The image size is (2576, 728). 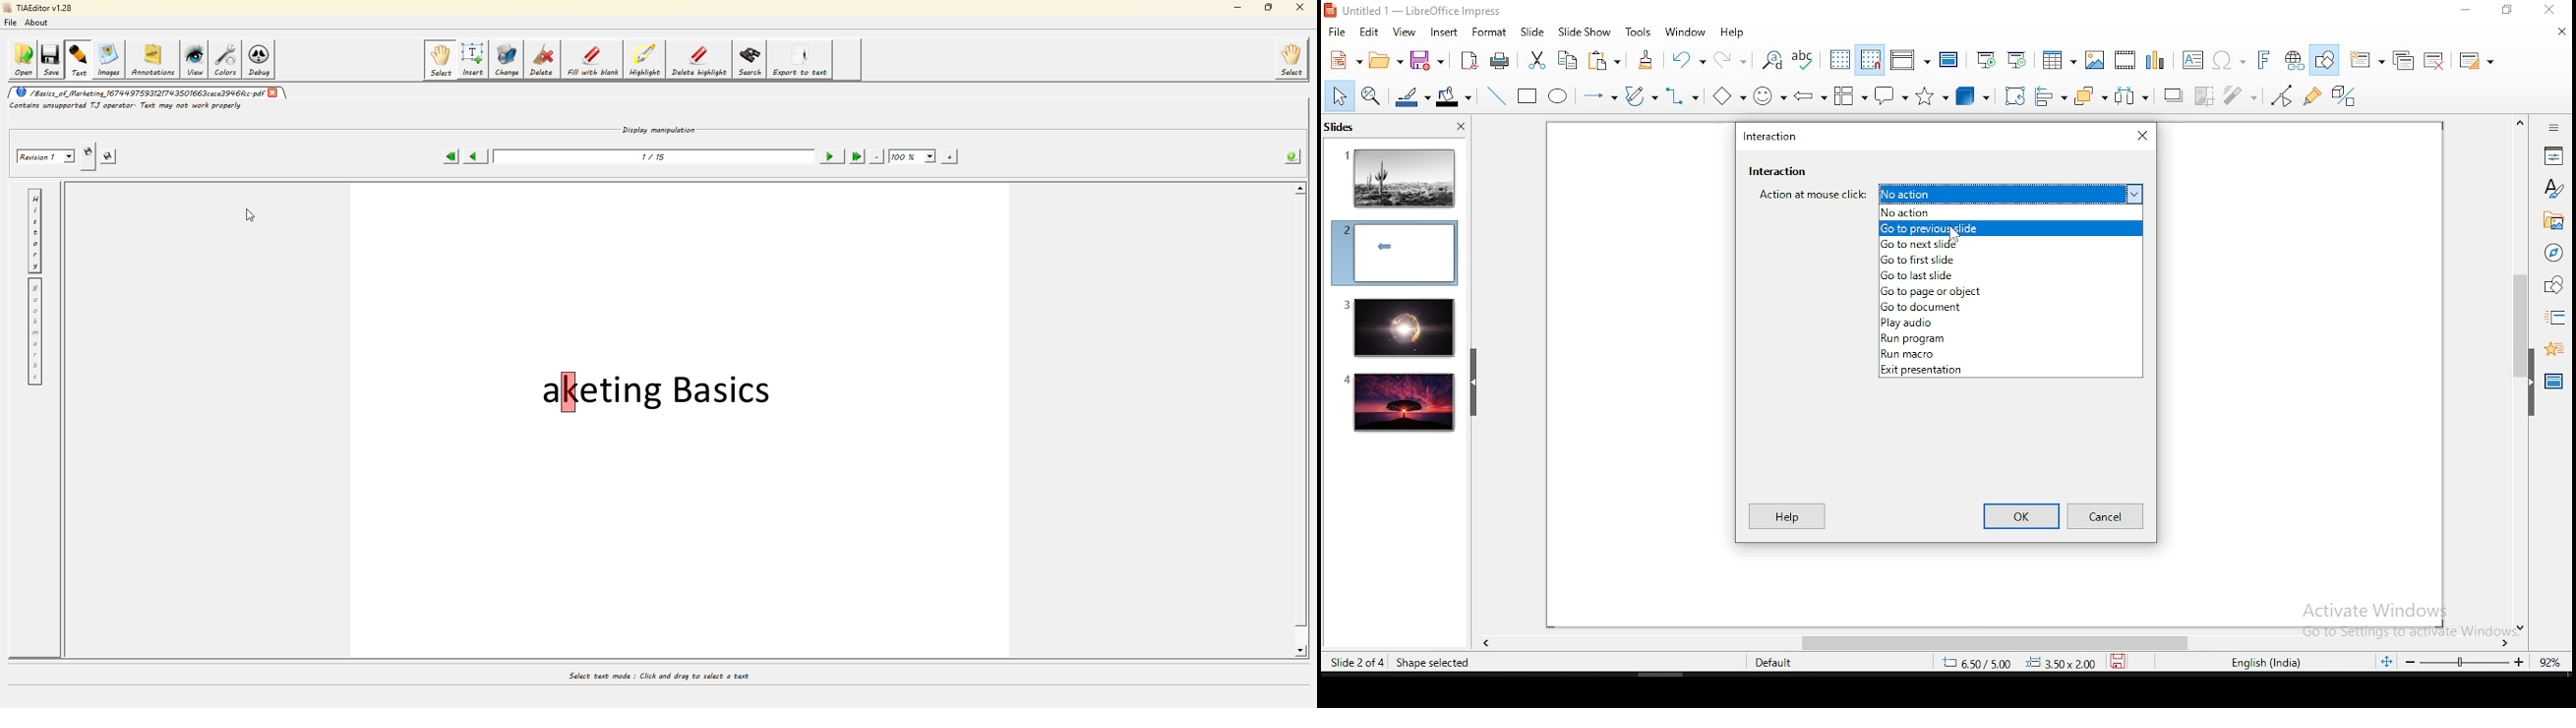 What do you see at coordinates (1557, 96) in the screenshot?
I see `ellipse` at bounding box center [1557, 96].